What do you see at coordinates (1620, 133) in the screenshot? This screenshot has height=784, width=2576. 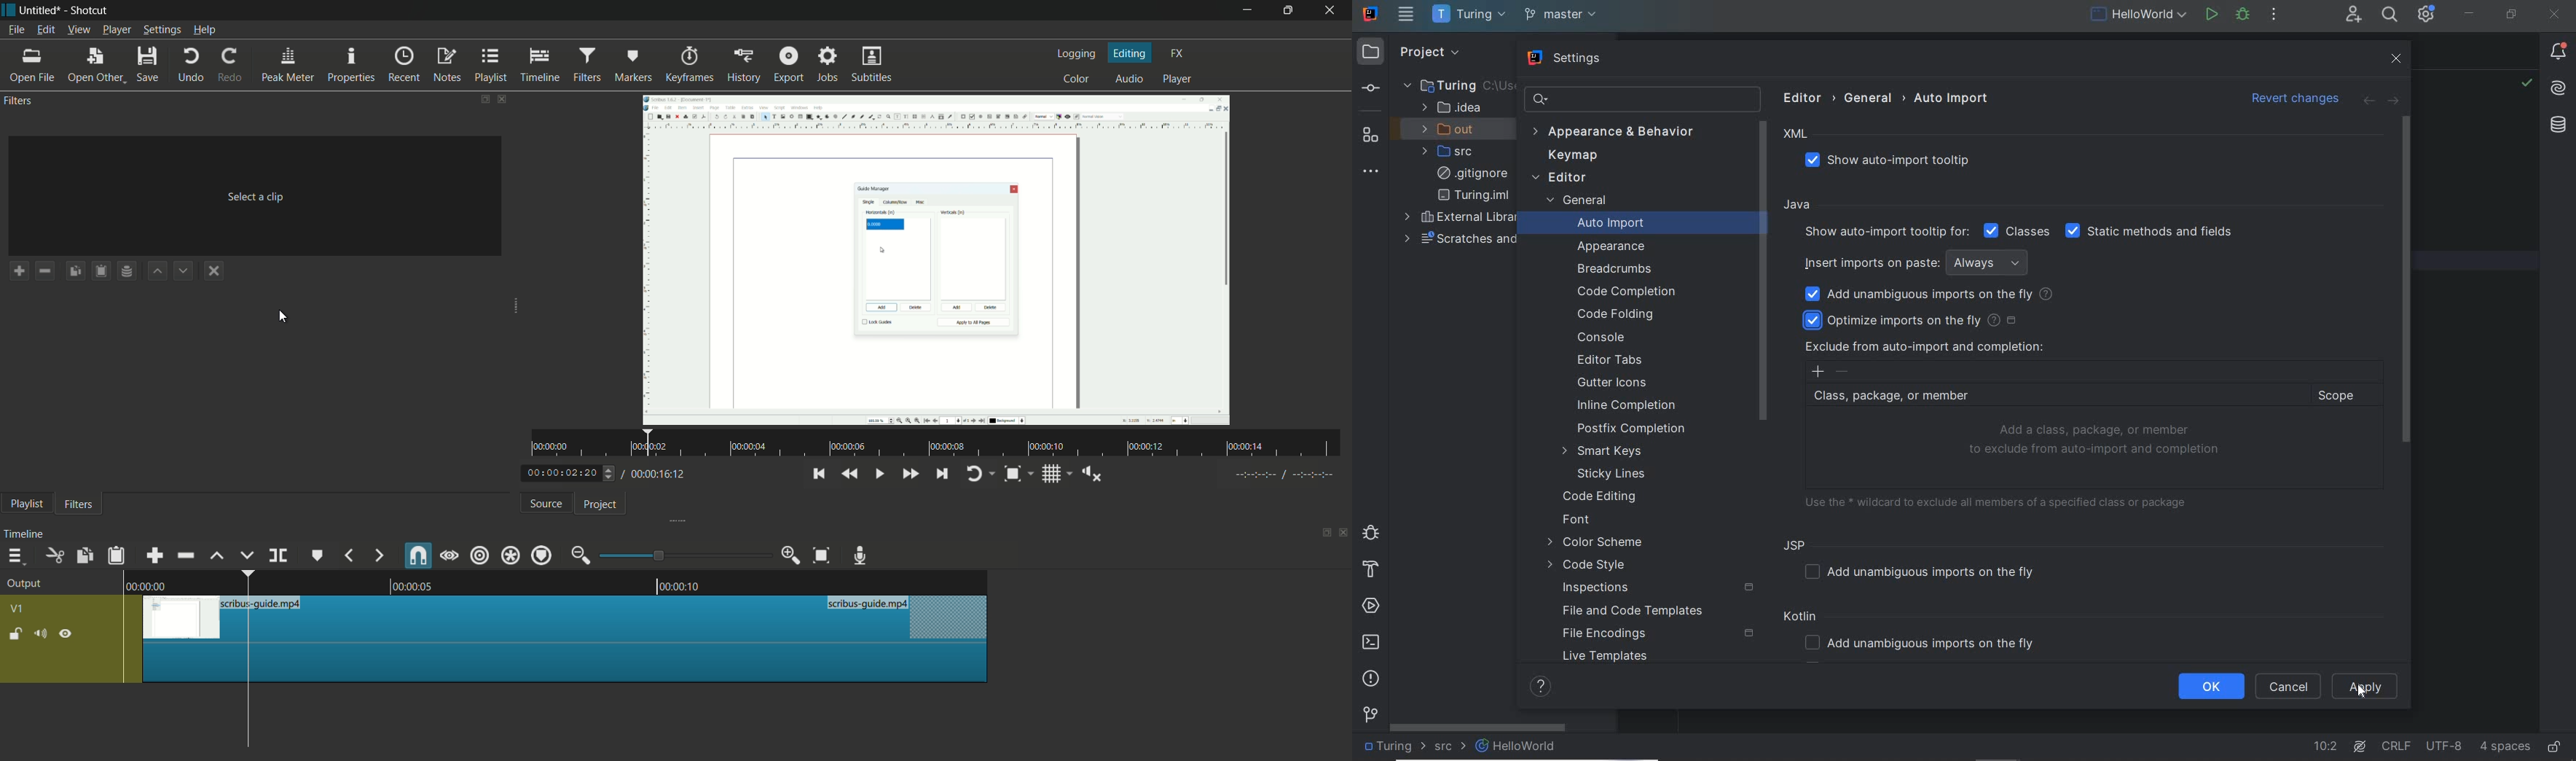 I see `APPEARANCE & BEHAVIOR` at bounding box center [1620, 133].